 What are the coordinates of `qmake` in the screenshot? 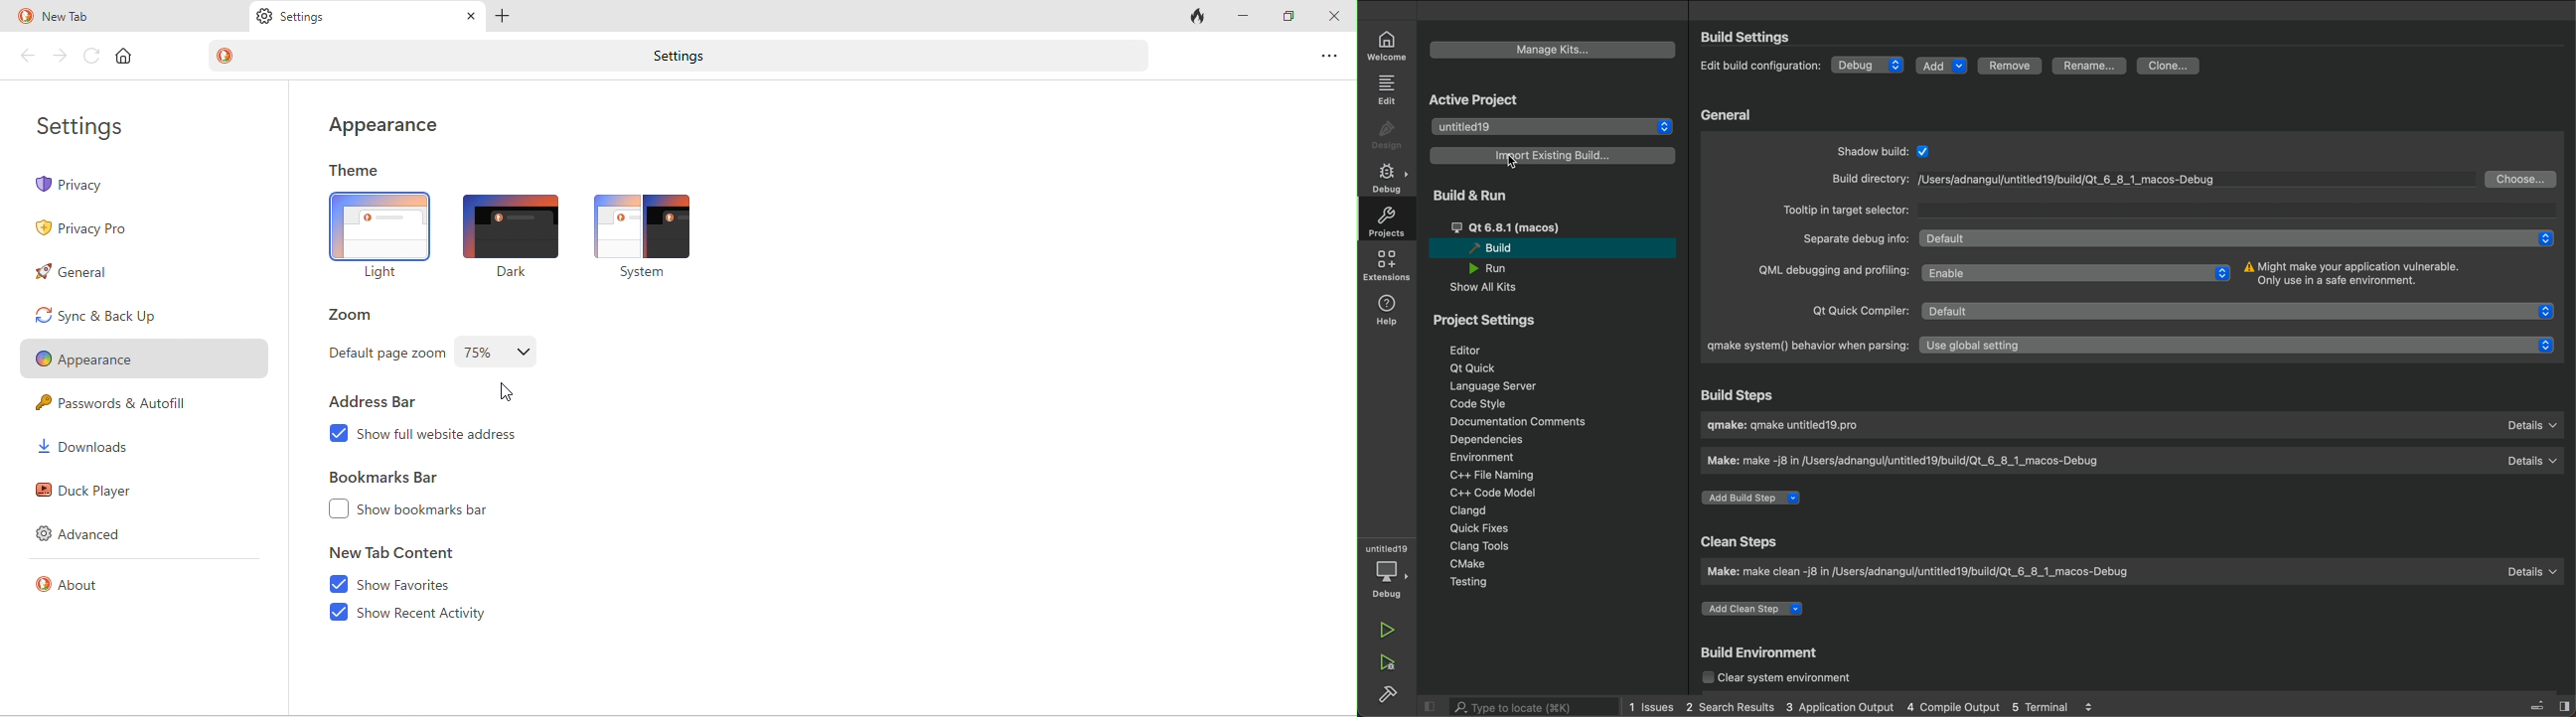 It's located at (2133, 425).